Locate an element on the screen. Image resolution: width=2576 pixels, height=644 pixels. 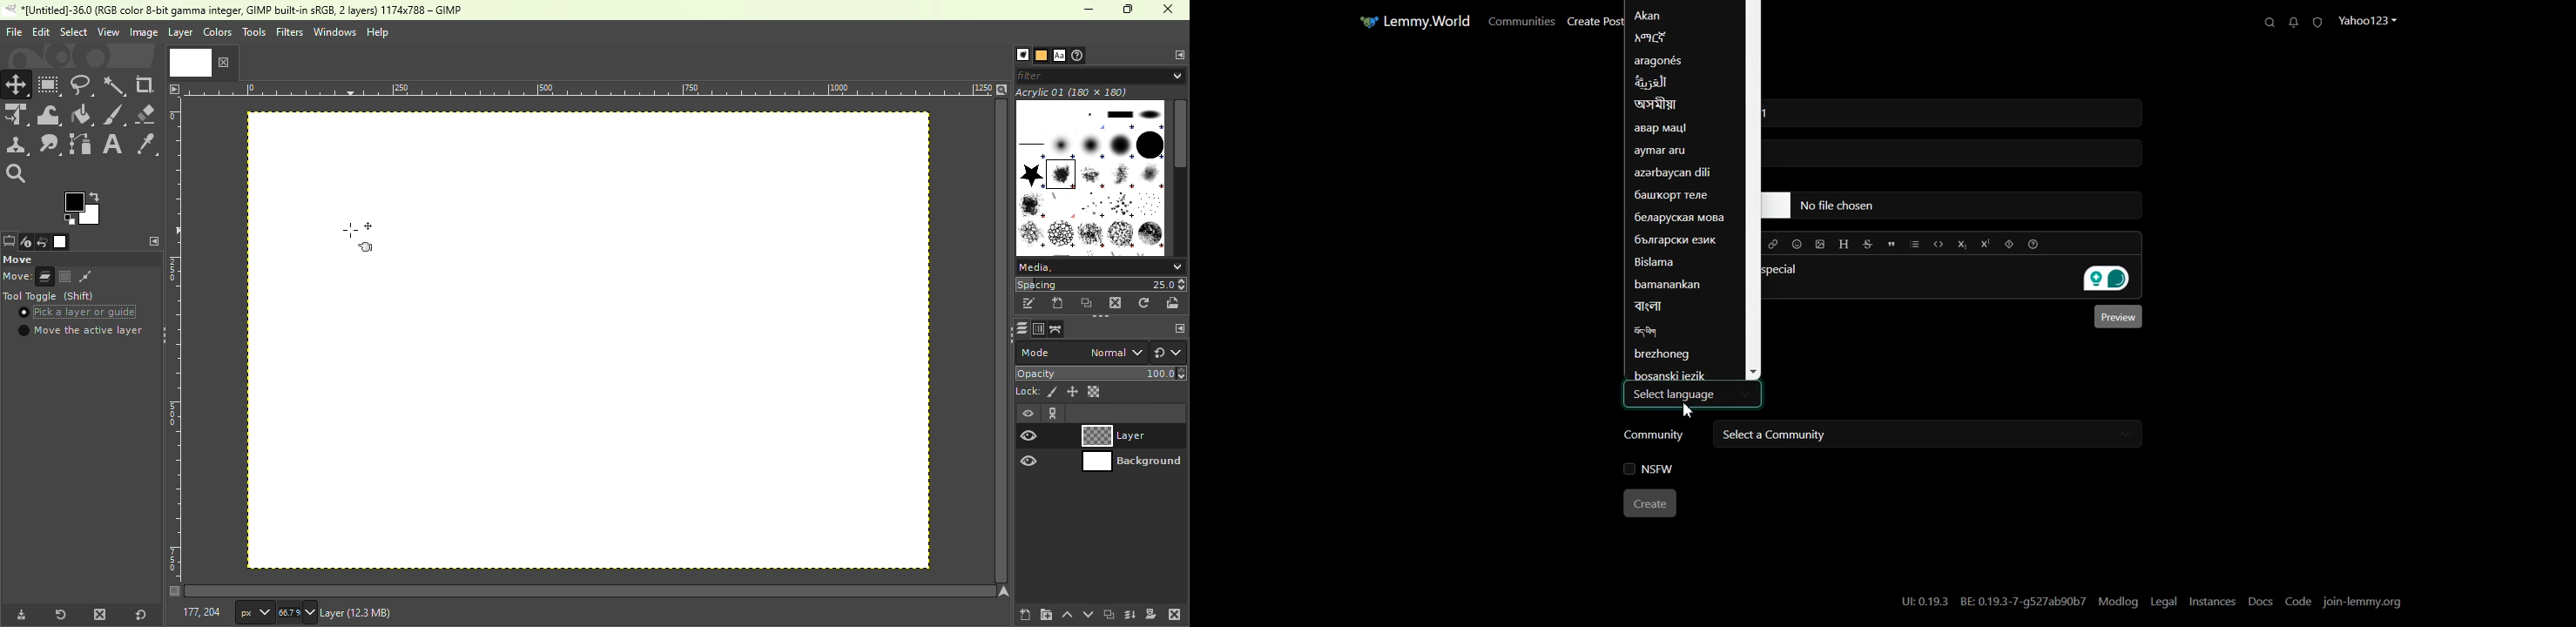
Help is located at coordinates (380, 32).